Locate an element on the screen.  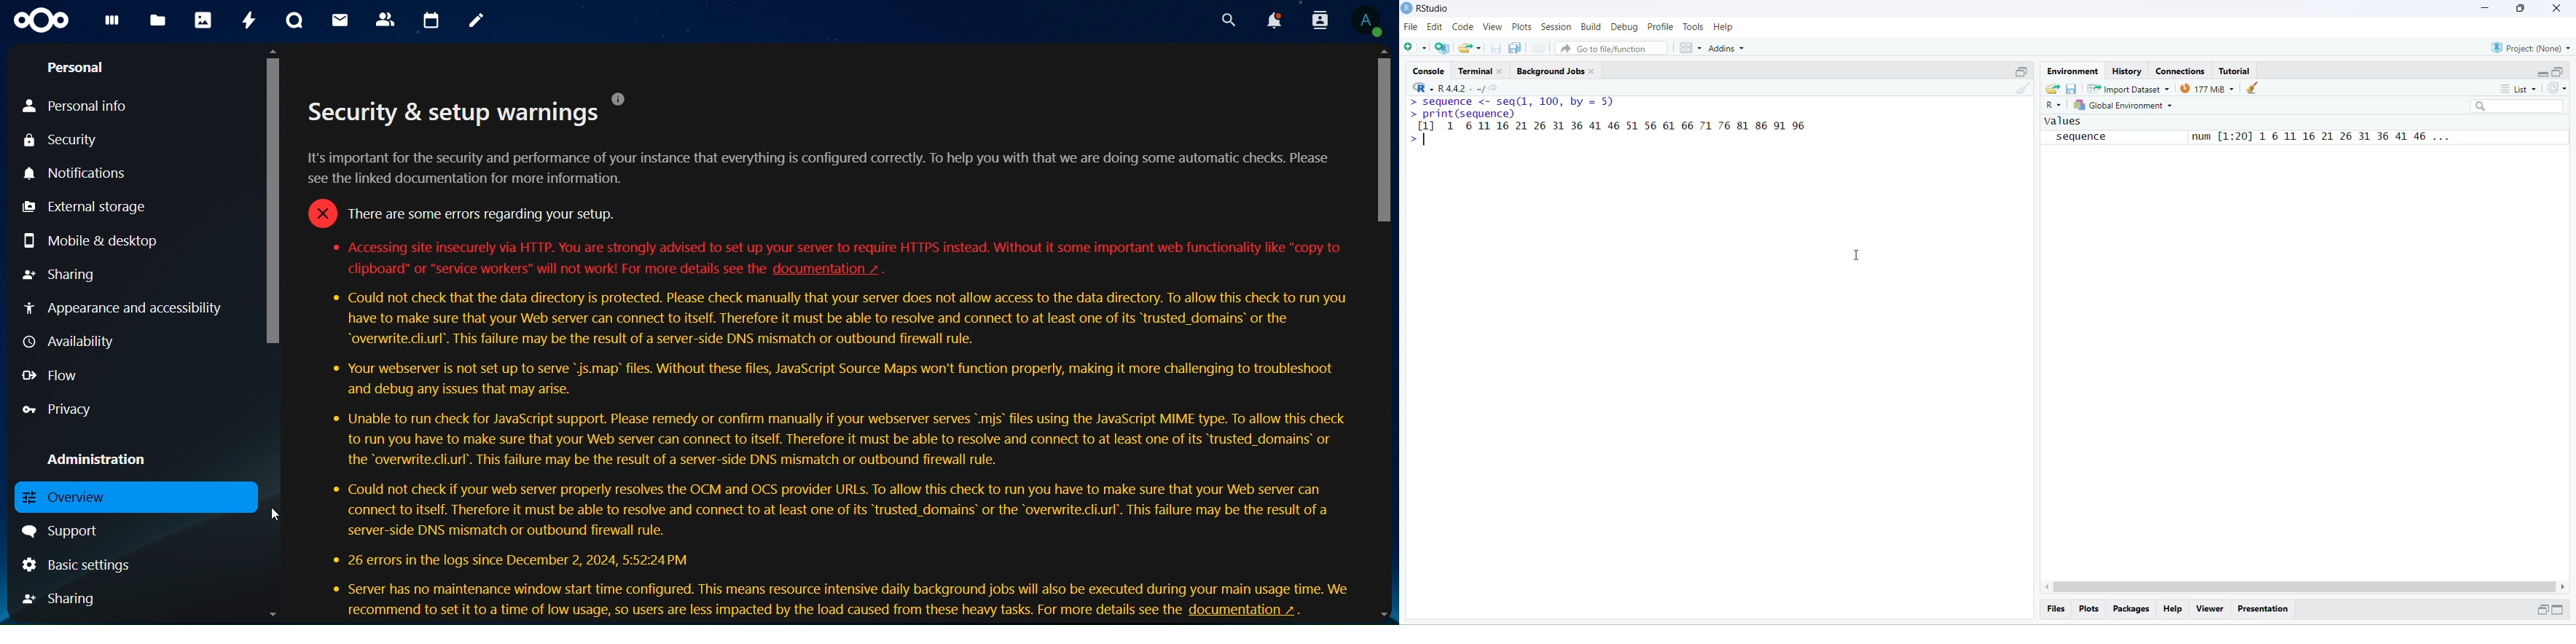
enviornment is located at coordinates (2074, 72).